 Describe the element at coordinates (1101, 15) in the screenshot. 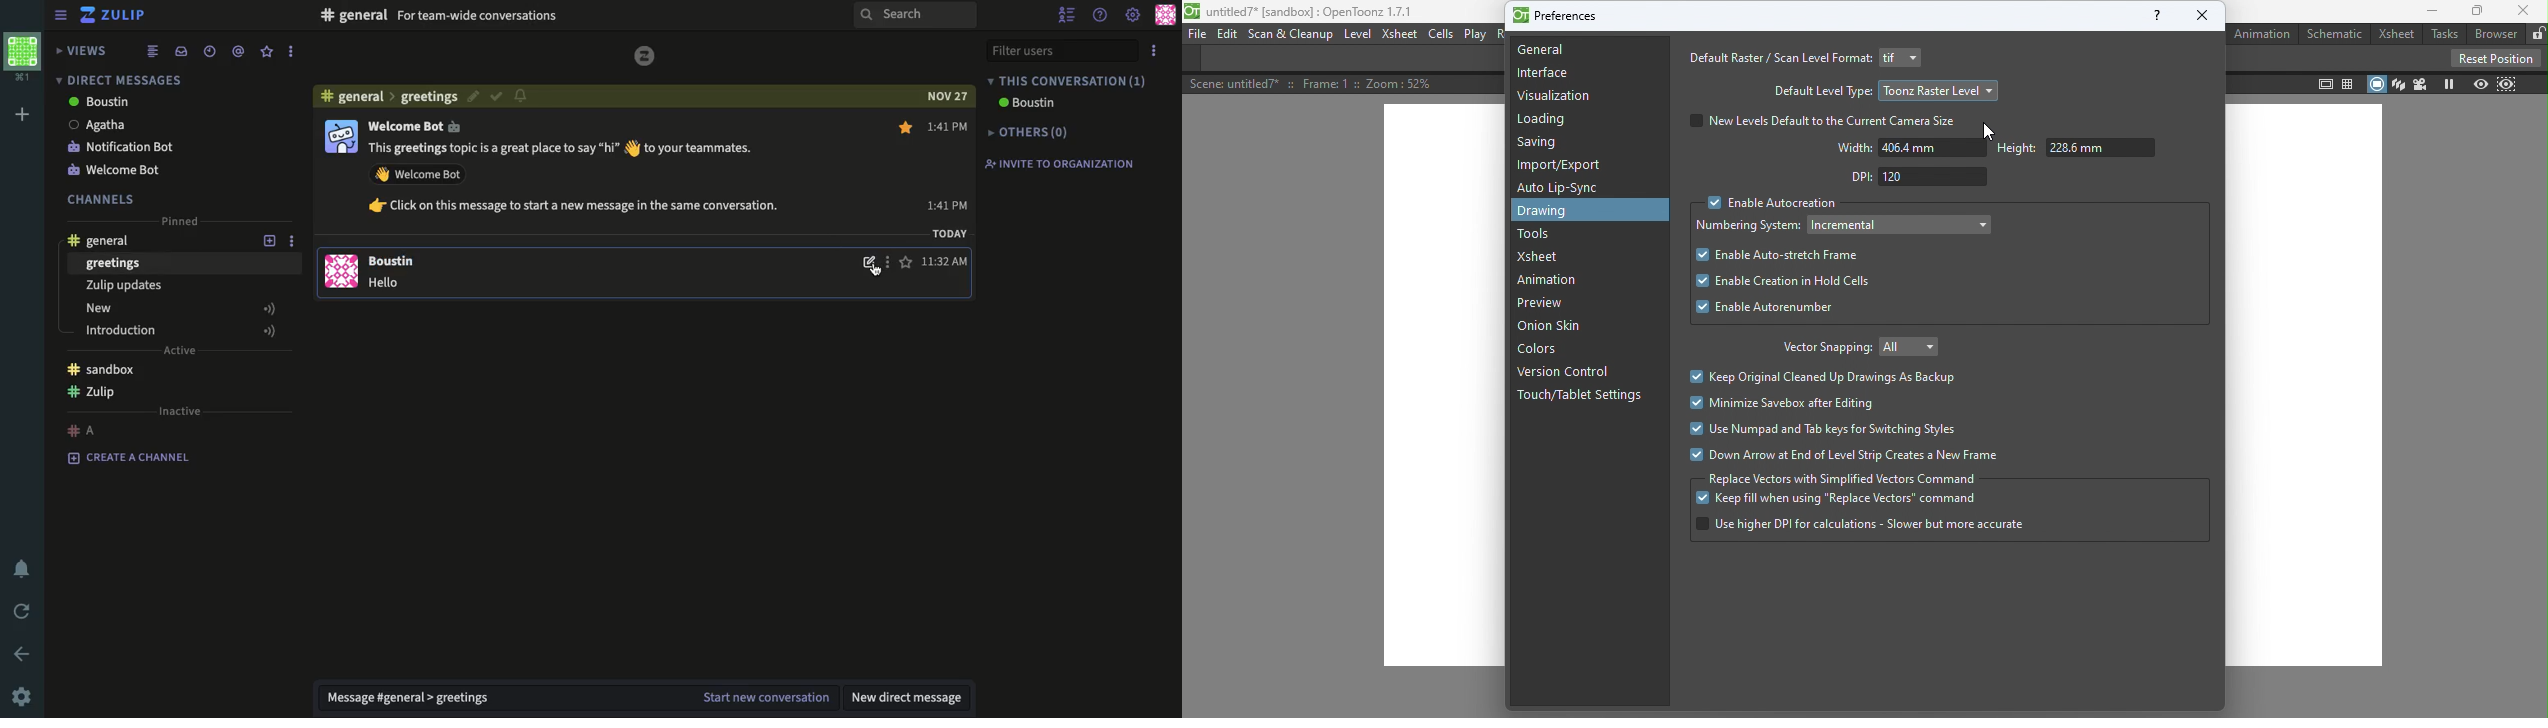

I see `help` at that location.